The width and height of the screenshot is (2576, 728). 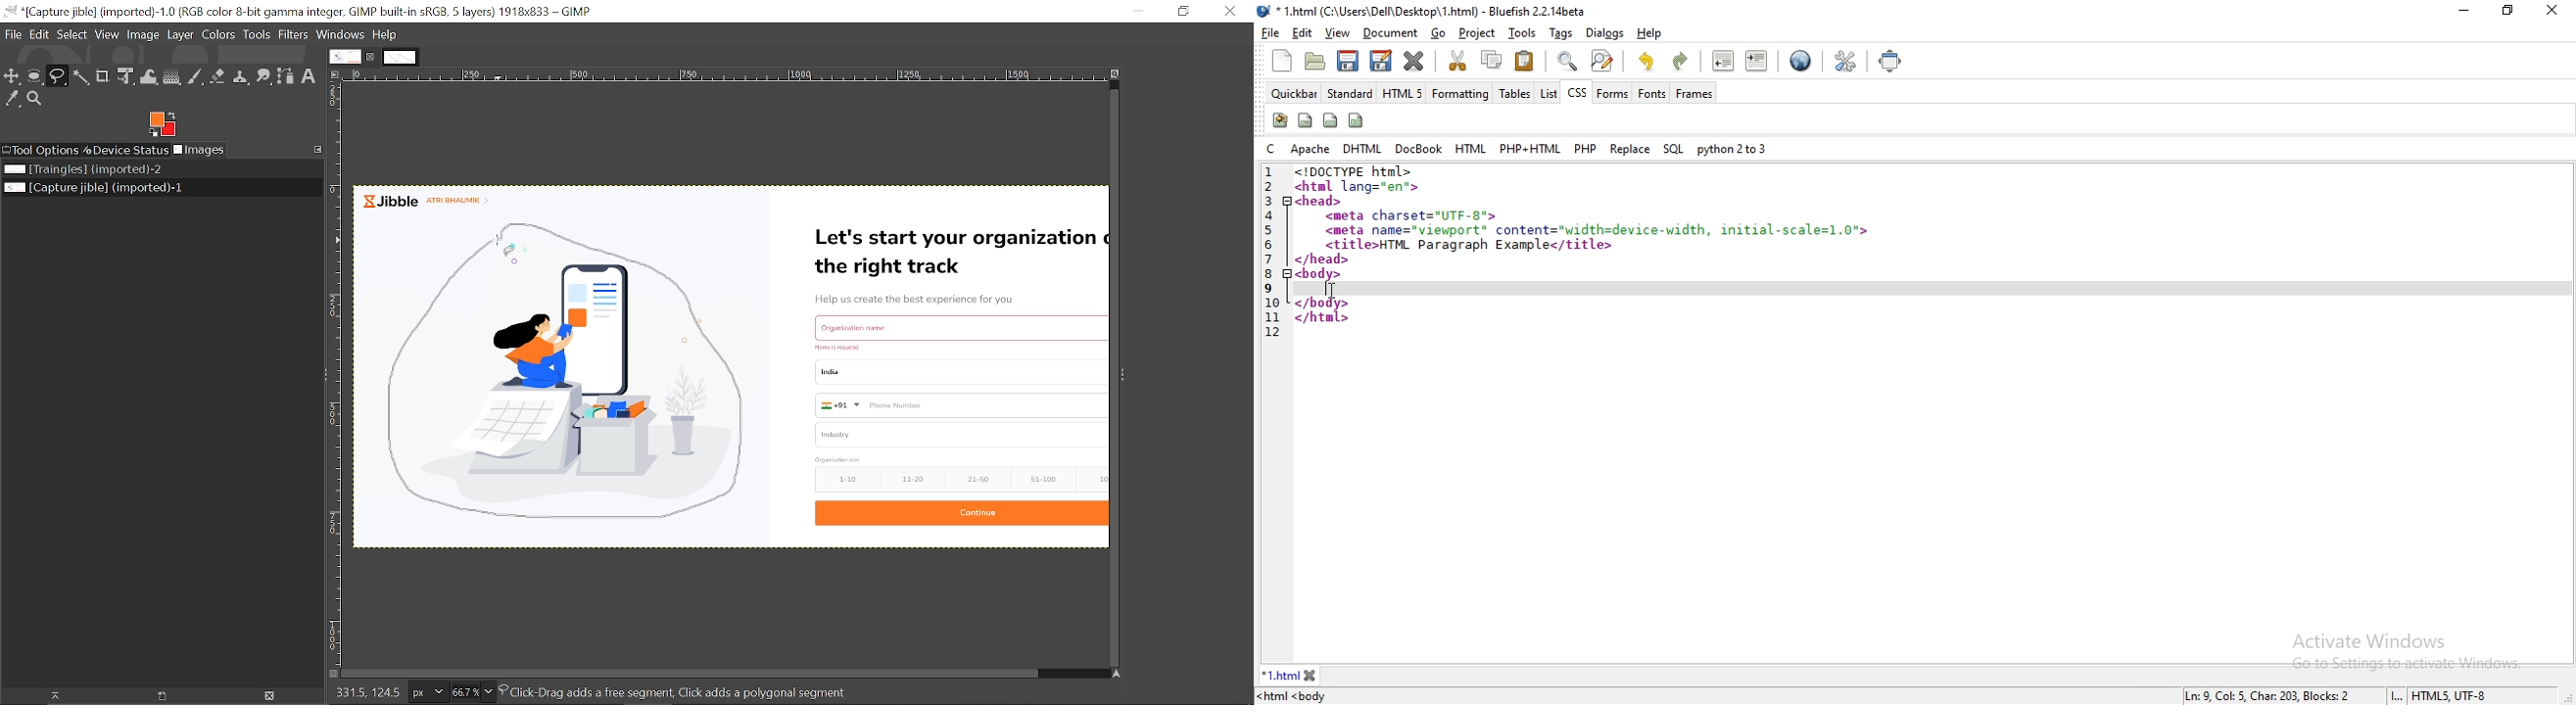 What do you see at coordinates (1361, 148) in the screenshot?
I see `dhtml` at bounding box center [1361, 148].